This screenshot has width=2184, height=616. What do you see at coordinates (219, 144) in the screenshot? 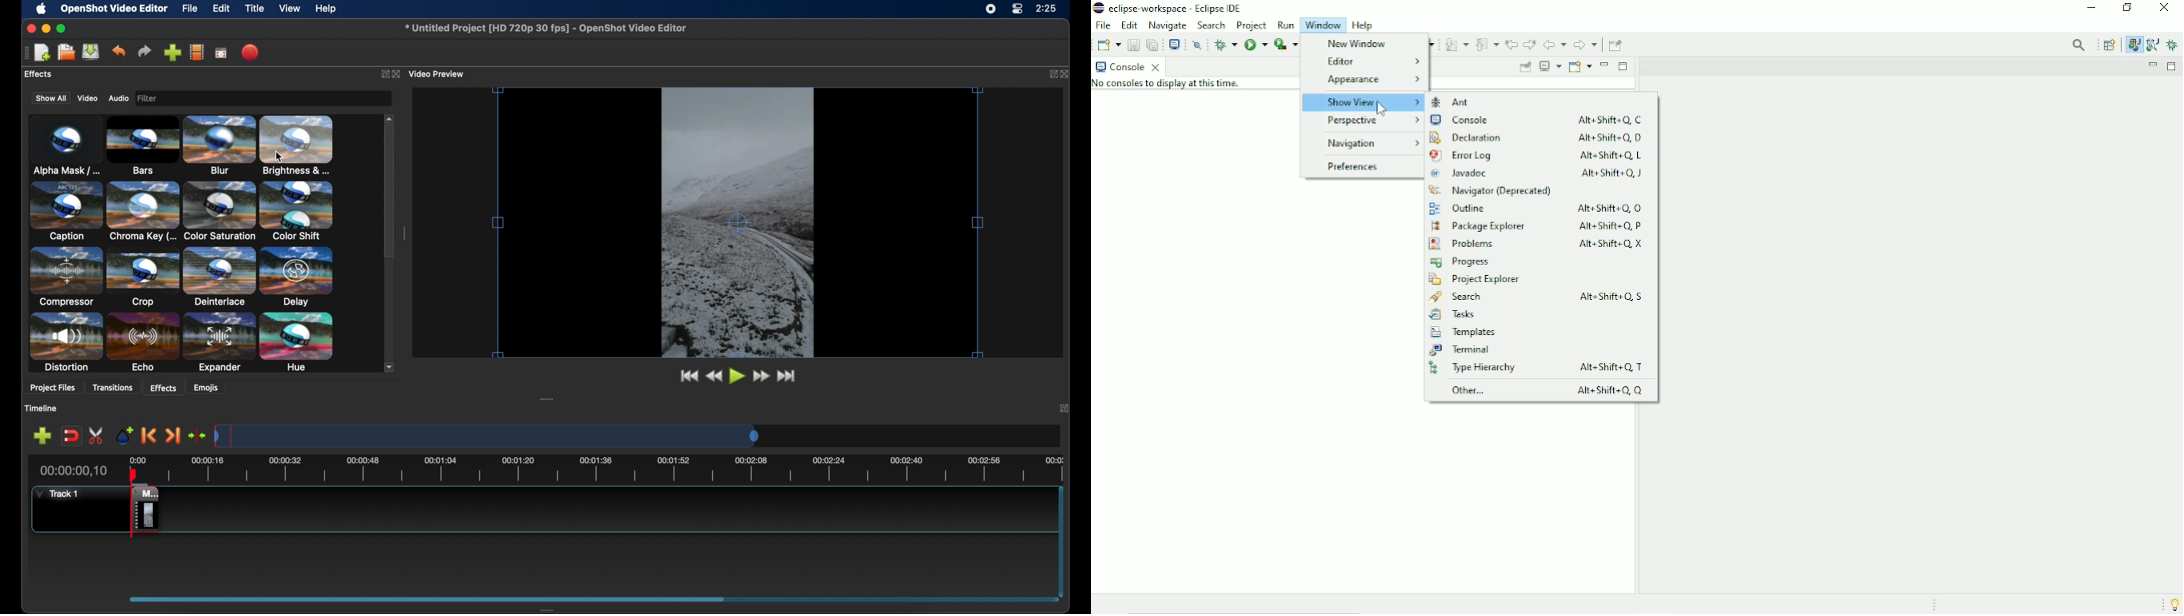
I see `blur` at bounding box center [219, 144].